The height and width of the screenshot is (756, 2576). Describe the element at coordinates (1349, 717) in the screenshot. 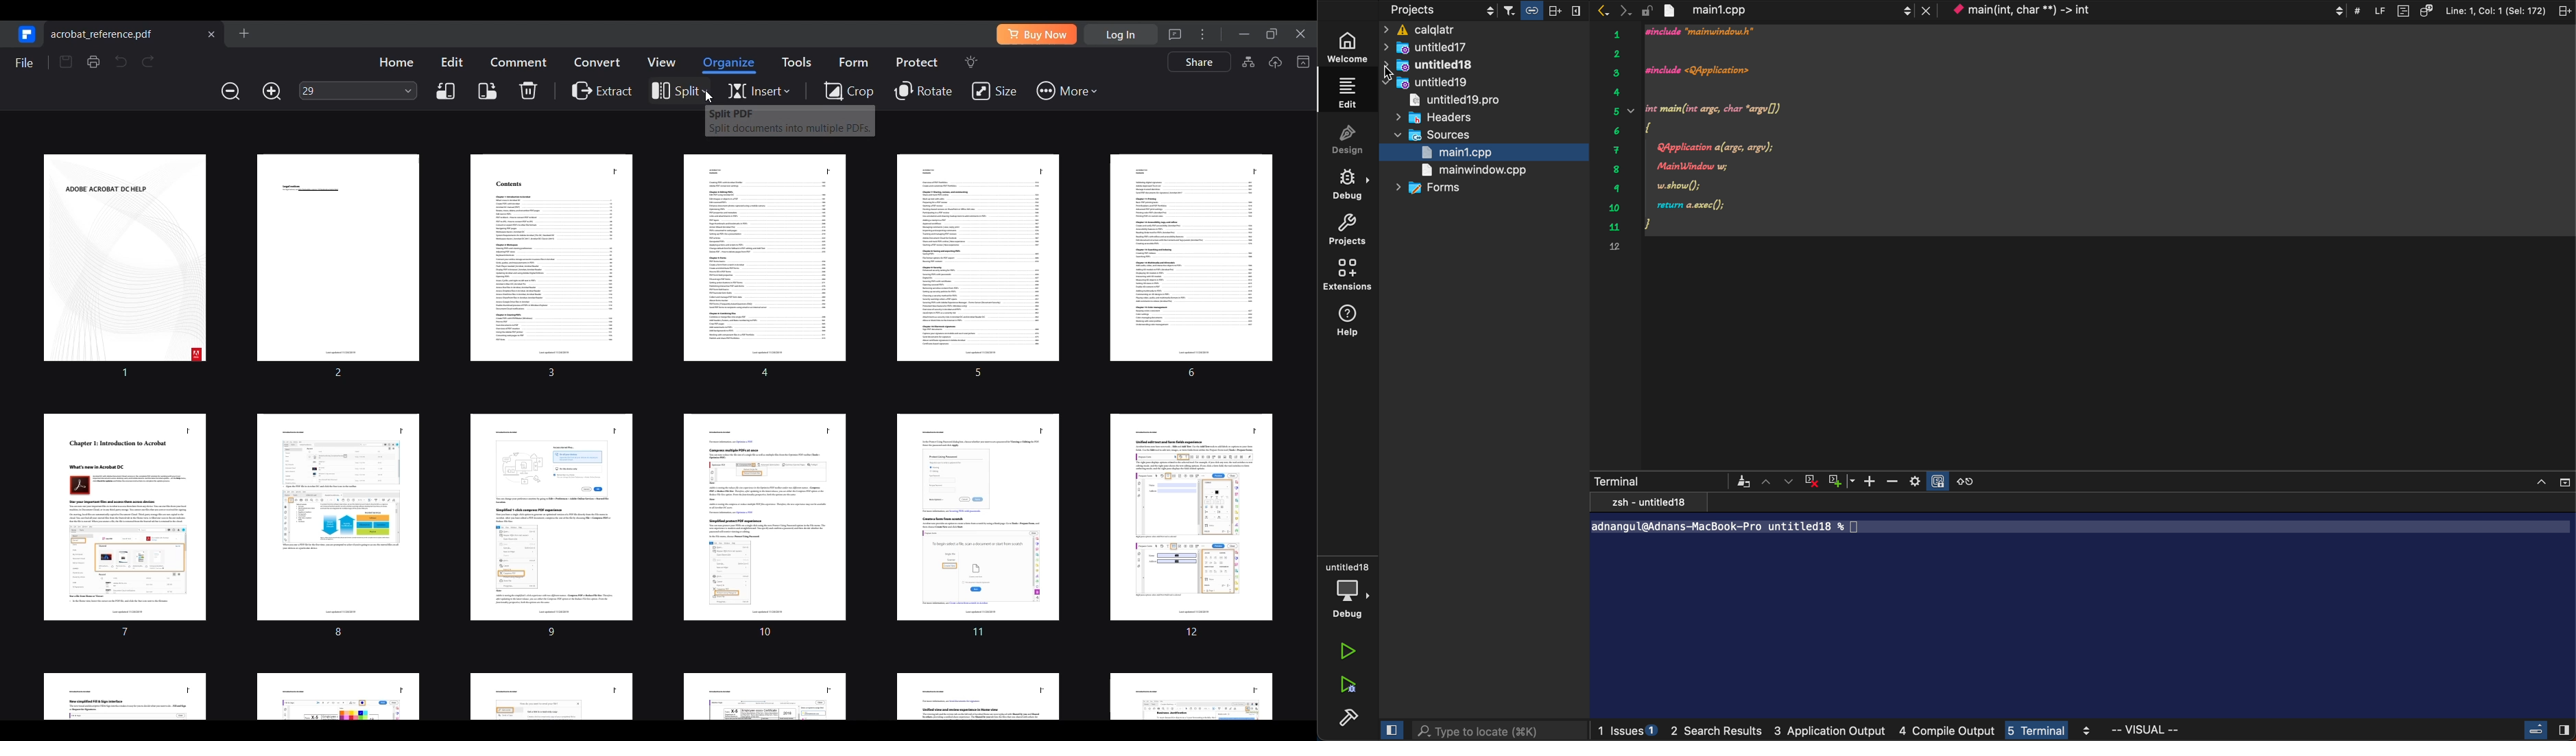

I see `build` at that location.